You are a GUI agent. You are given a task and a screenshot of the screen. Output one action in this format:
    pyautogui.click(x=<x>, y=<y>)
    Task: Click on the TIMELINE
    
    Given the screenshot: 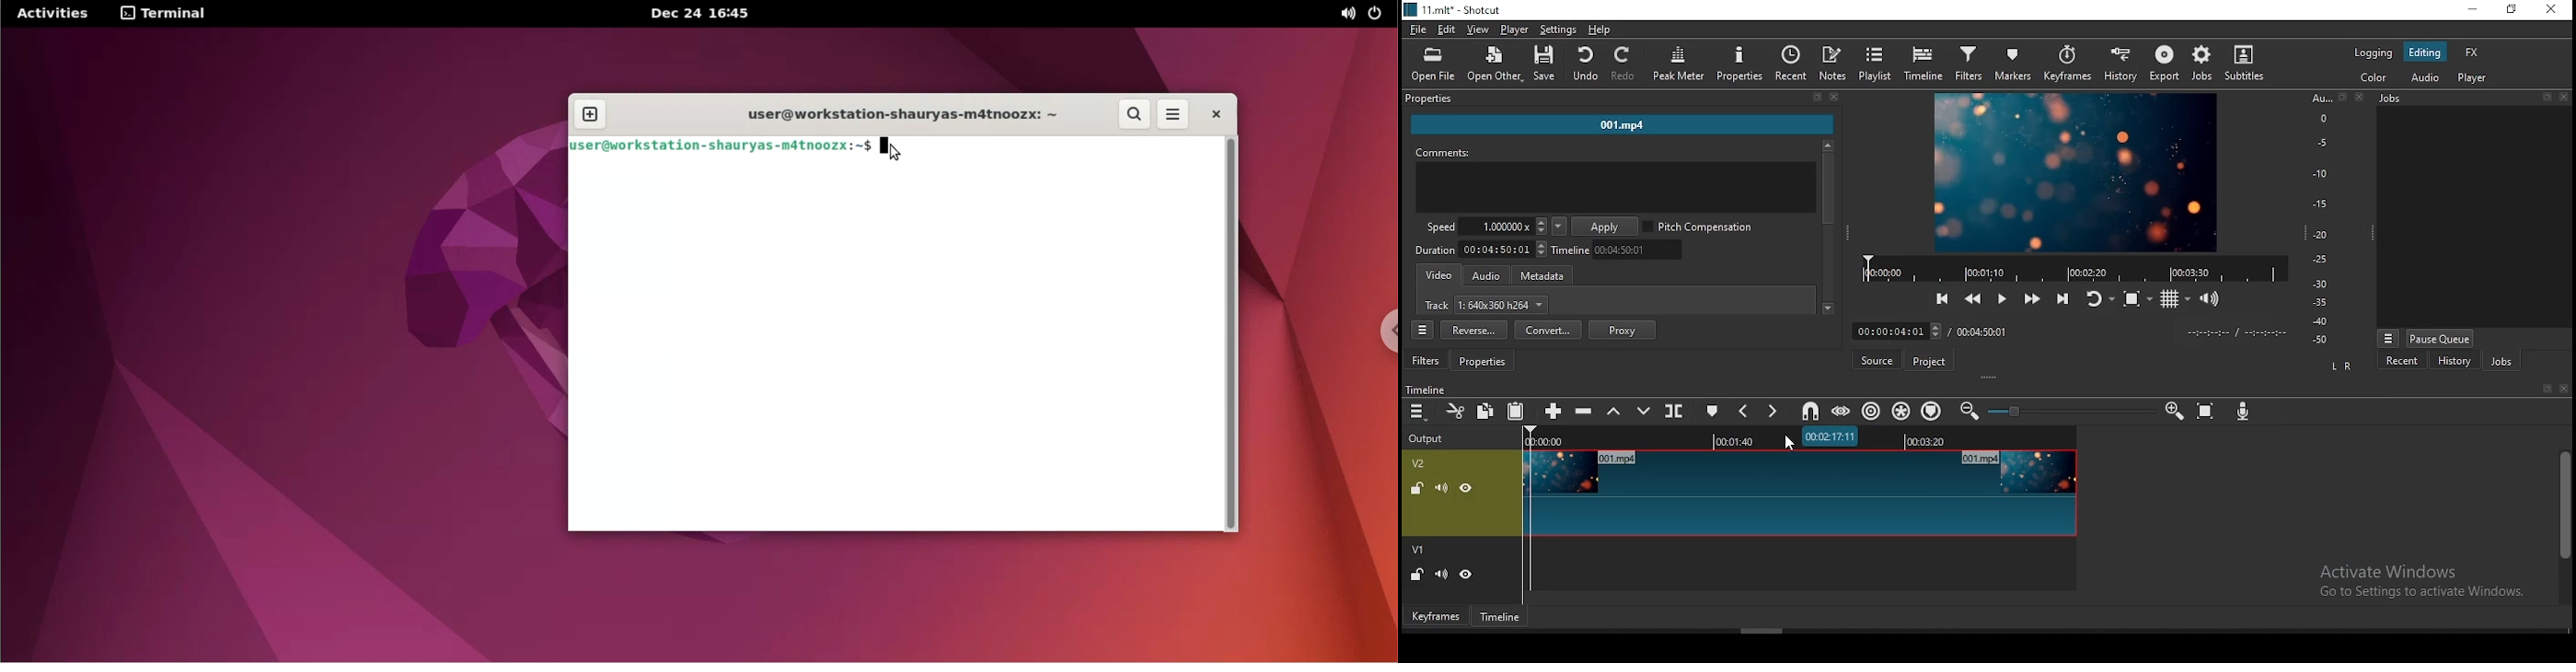 What is the action you would take?
    pyautogui.click(x=2074, y=268)
    